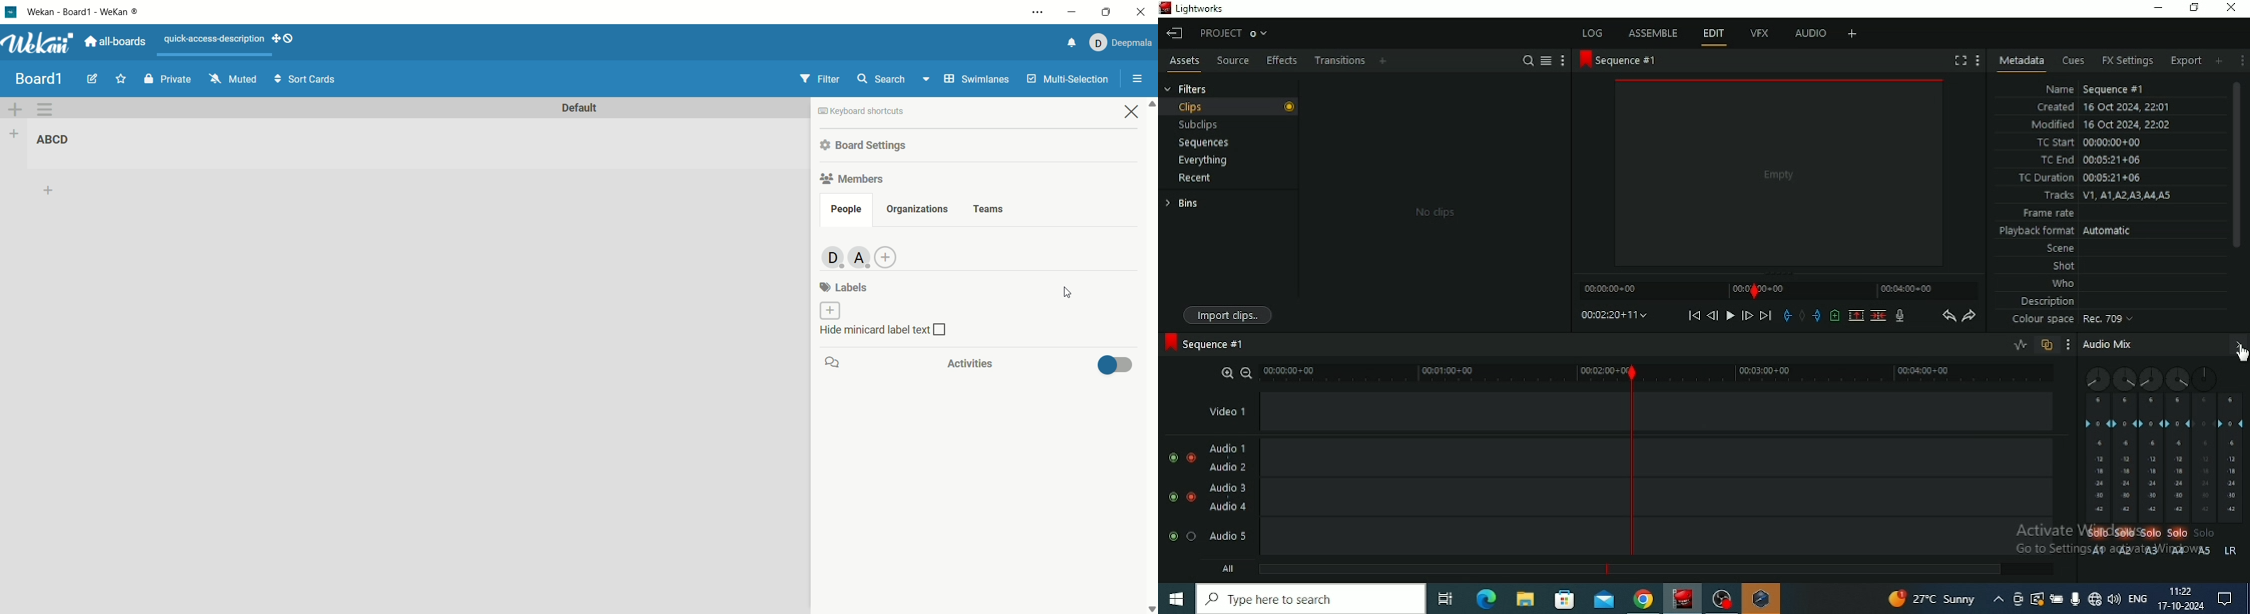 This screenshot has width=2268, height=616. What do you see at coordinates (1812, 33) in the screenshot?
I see `AUDIO` at bounding box center [1812, 33].